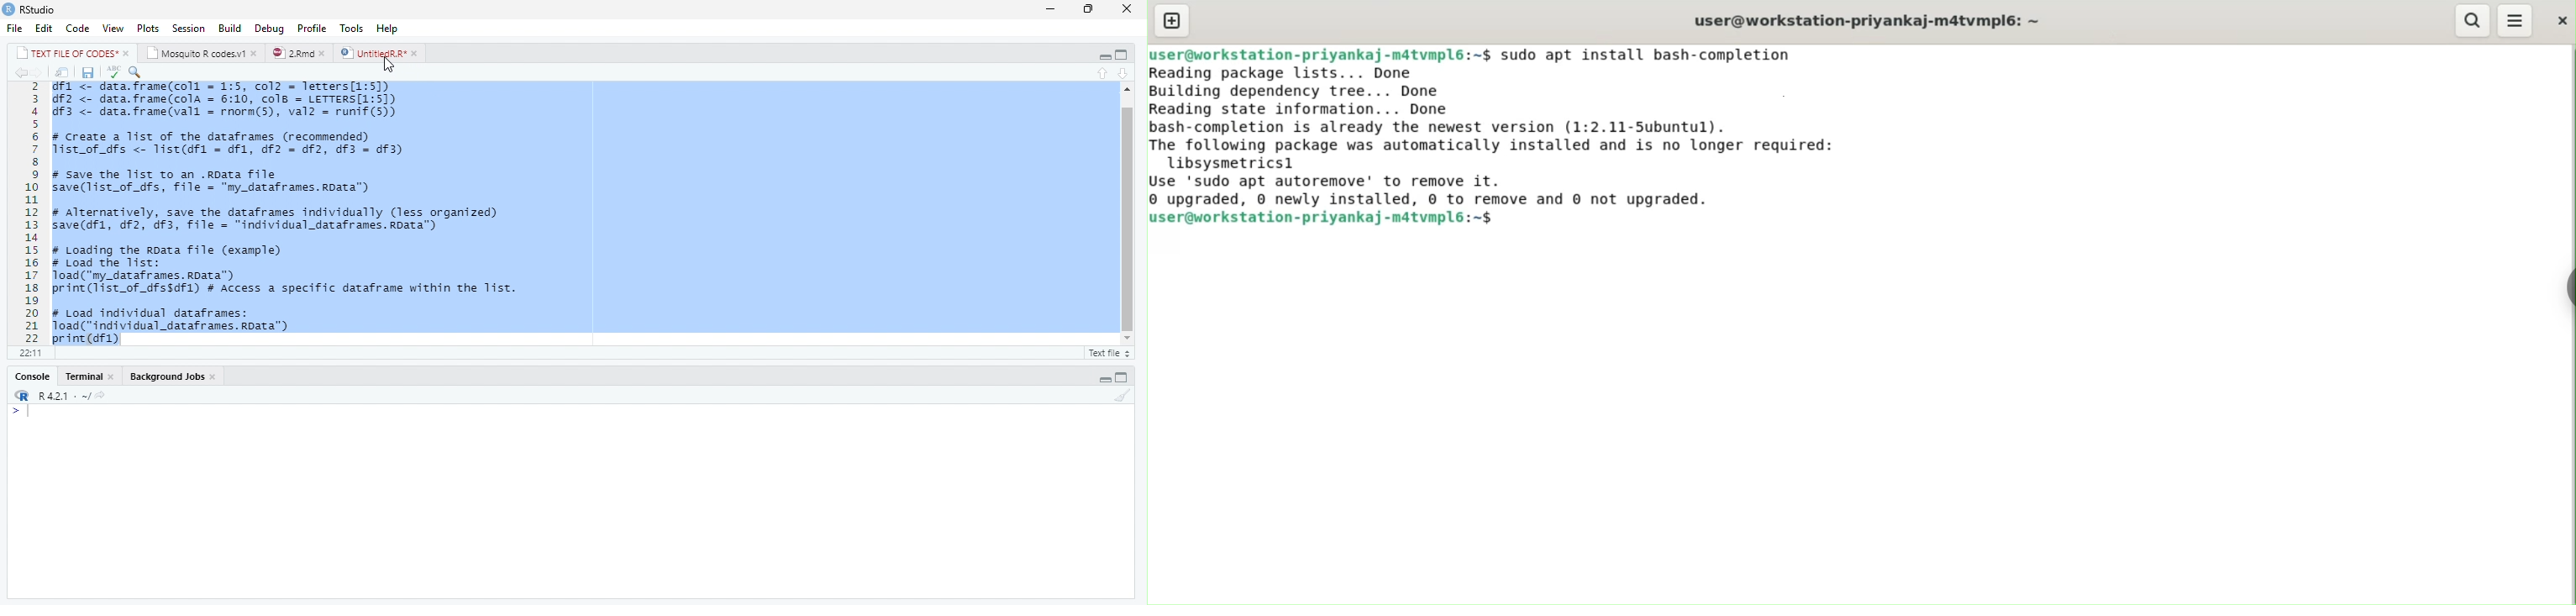 This screenshot has width=2576, height=616. Describe the element at coordinates (16, 28) in the screenshot. I see `File` at that location.